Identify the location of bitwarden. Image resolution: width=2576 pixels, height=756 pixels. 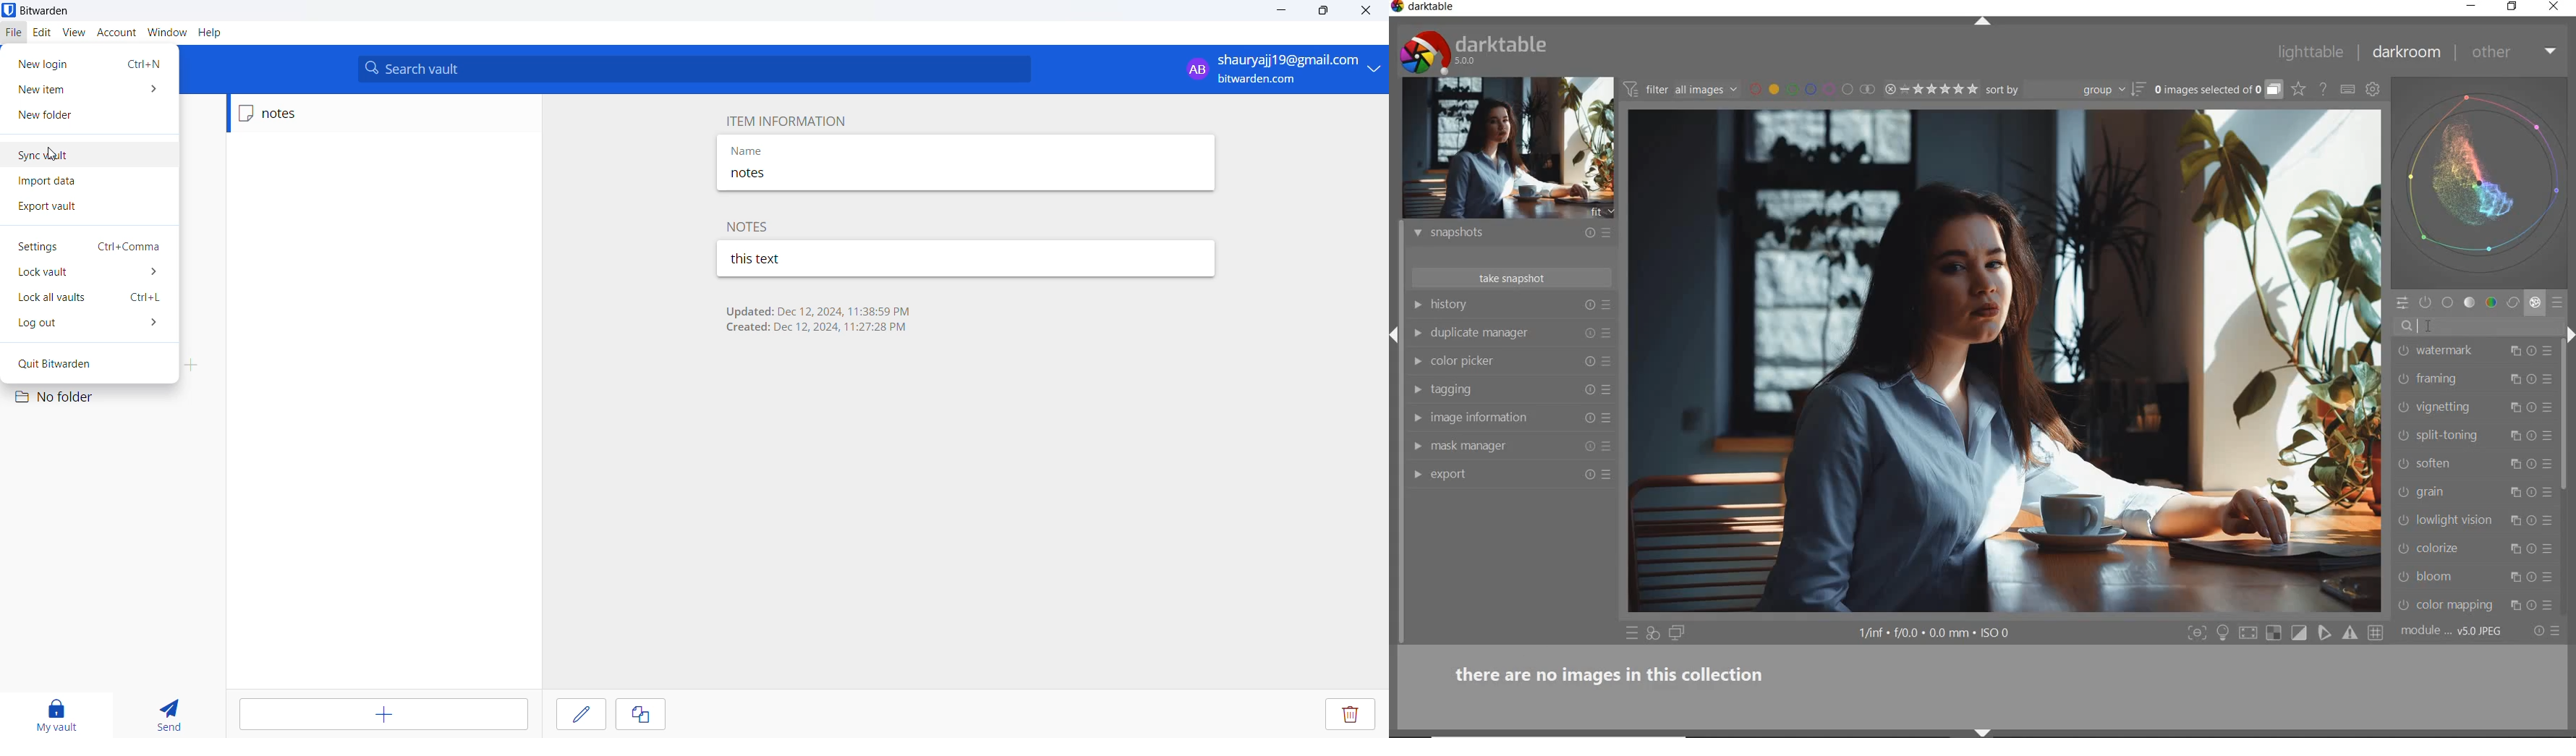
(43, 10).